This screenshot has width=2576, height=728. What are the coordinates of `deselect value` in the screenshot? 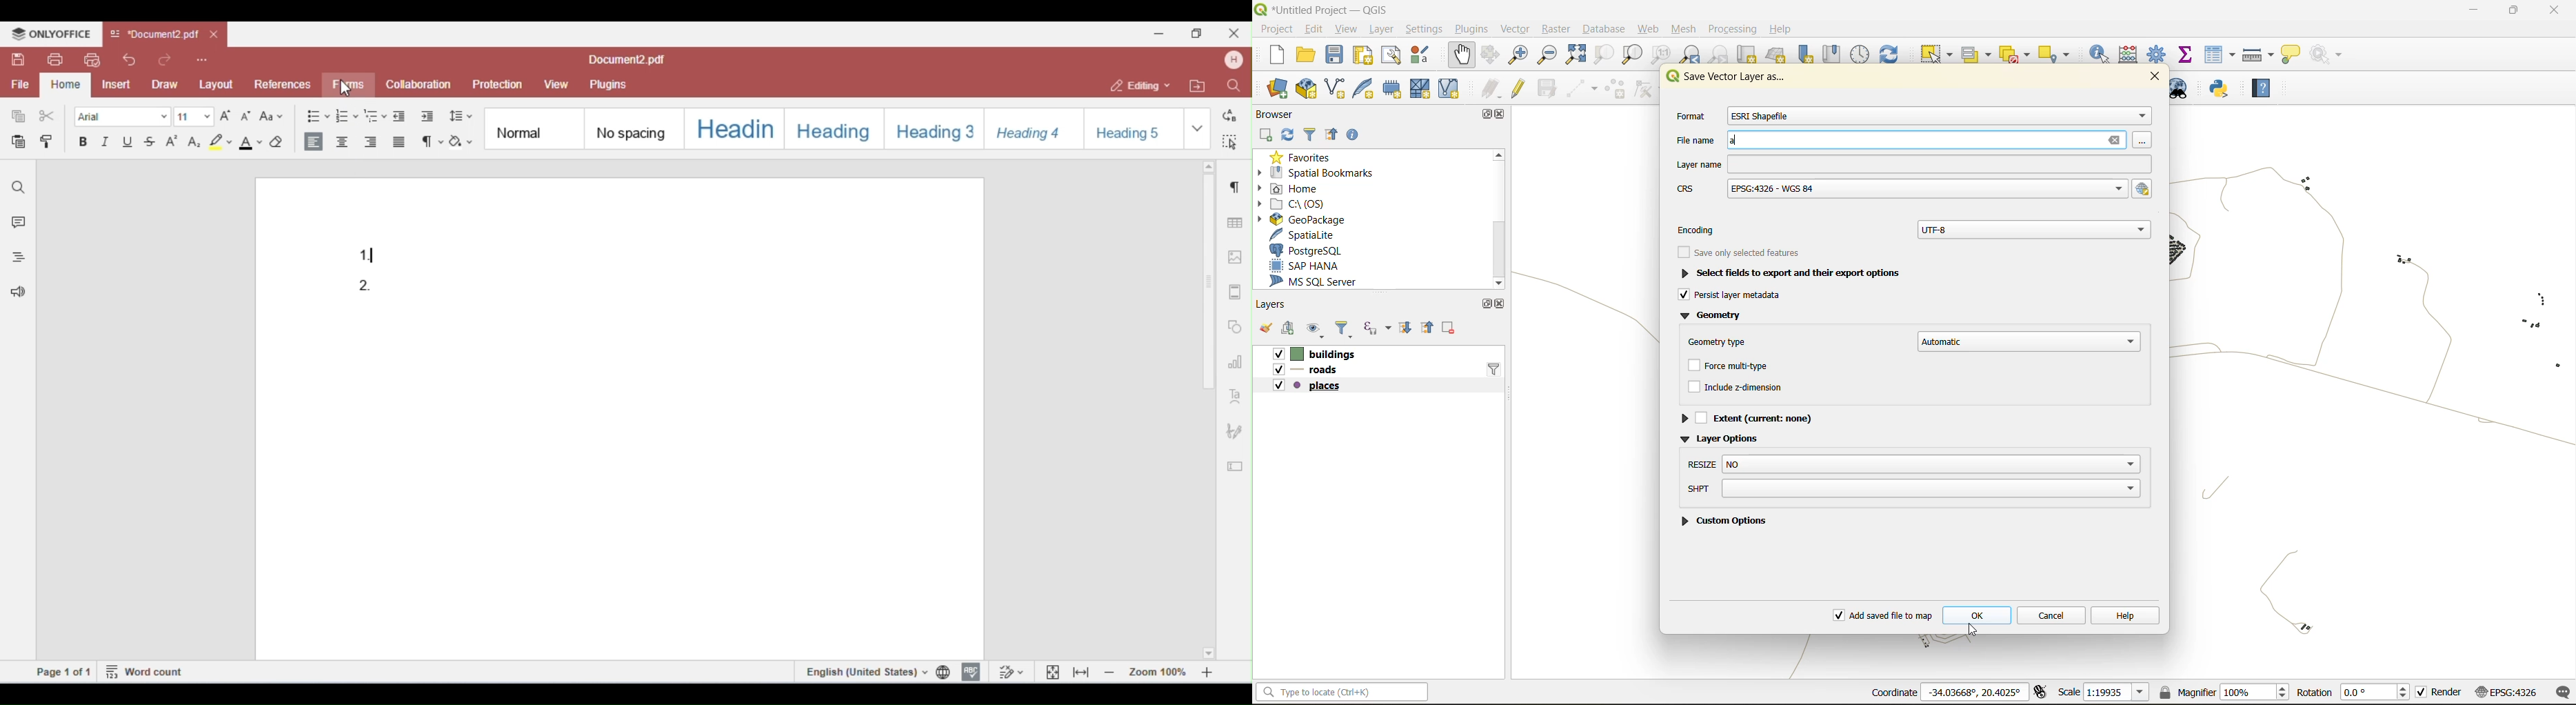 It's located at (2013, 53).